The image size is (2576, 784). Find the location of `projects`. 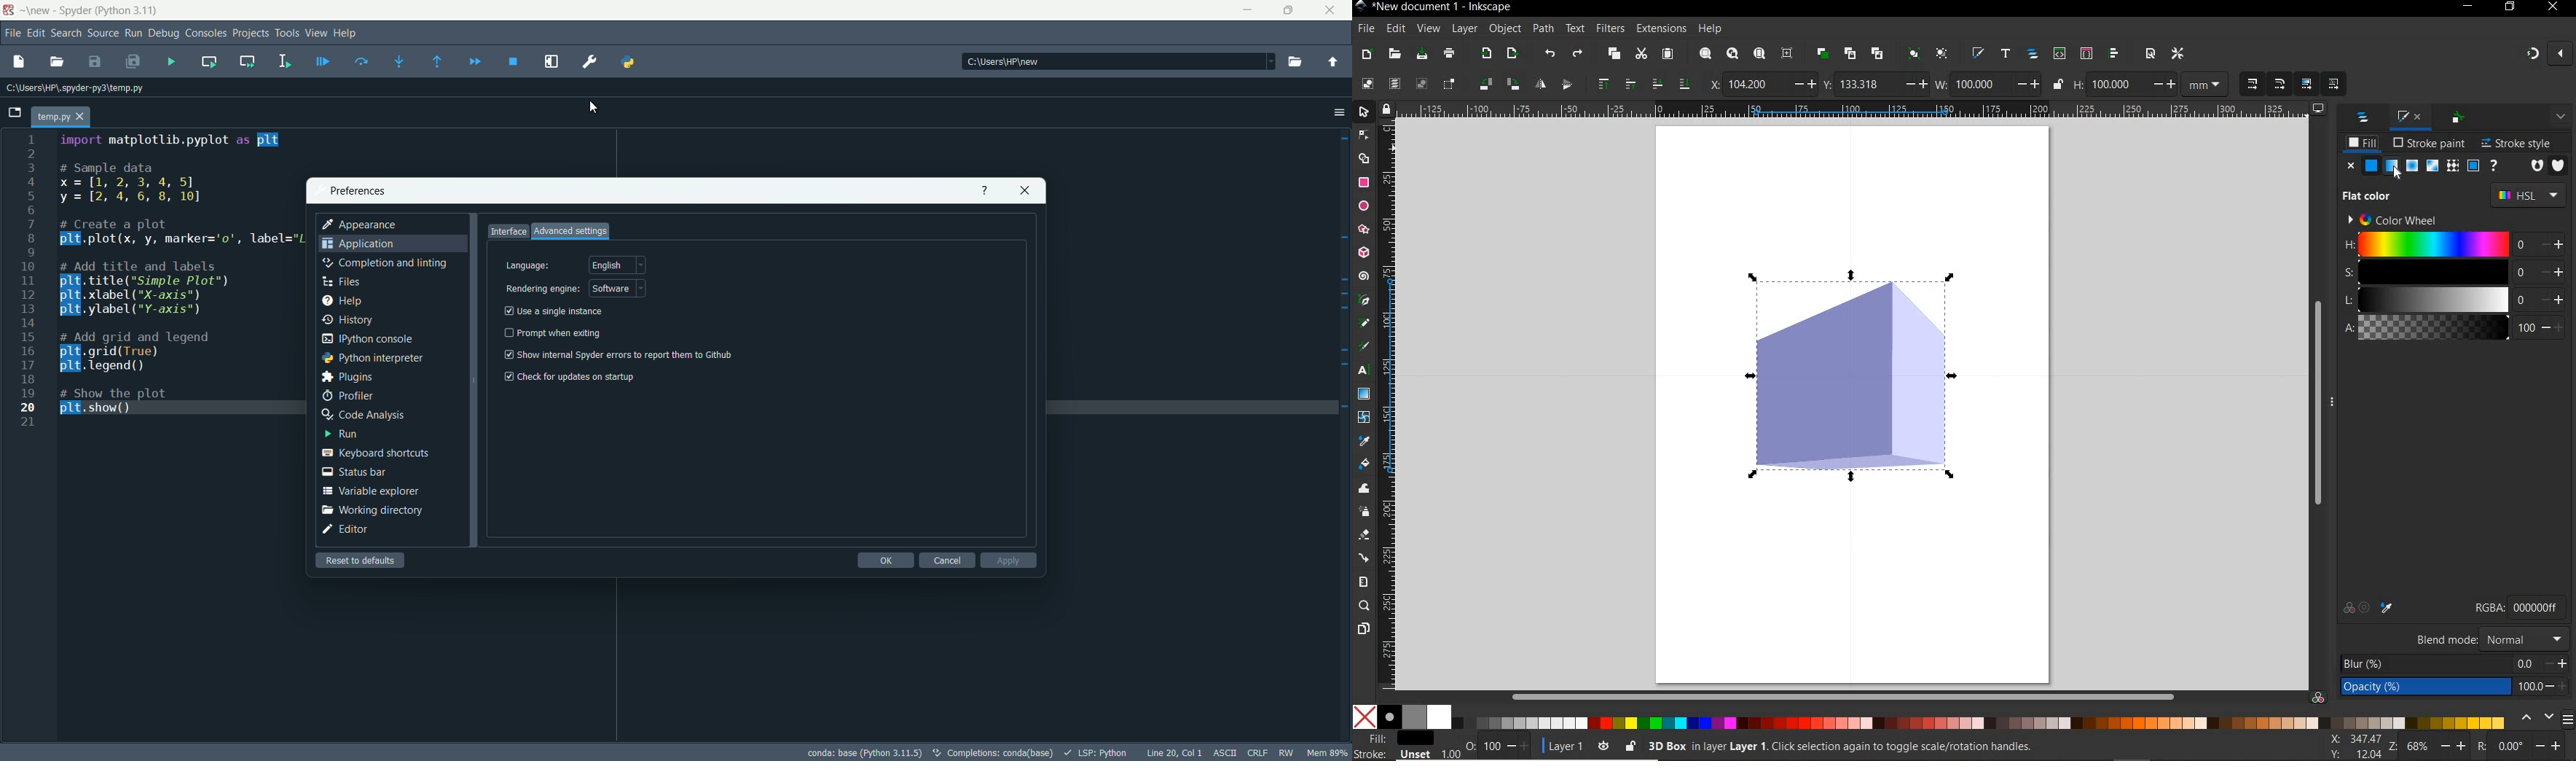

projects is located at coordinates (250, 34).